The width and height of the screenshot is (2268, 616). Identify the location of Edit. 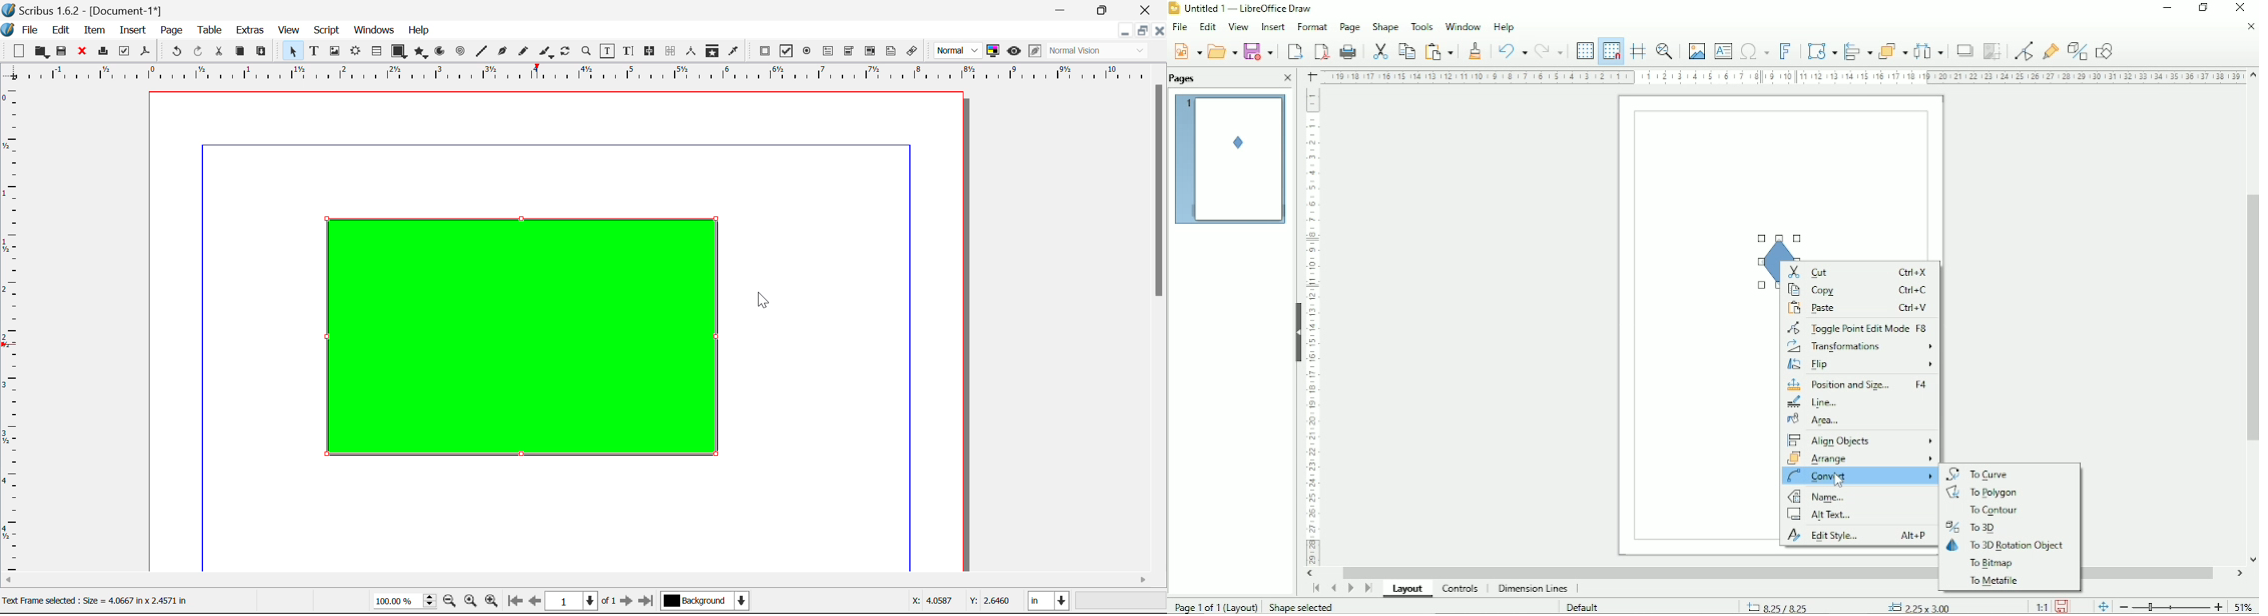
(1207, 27).